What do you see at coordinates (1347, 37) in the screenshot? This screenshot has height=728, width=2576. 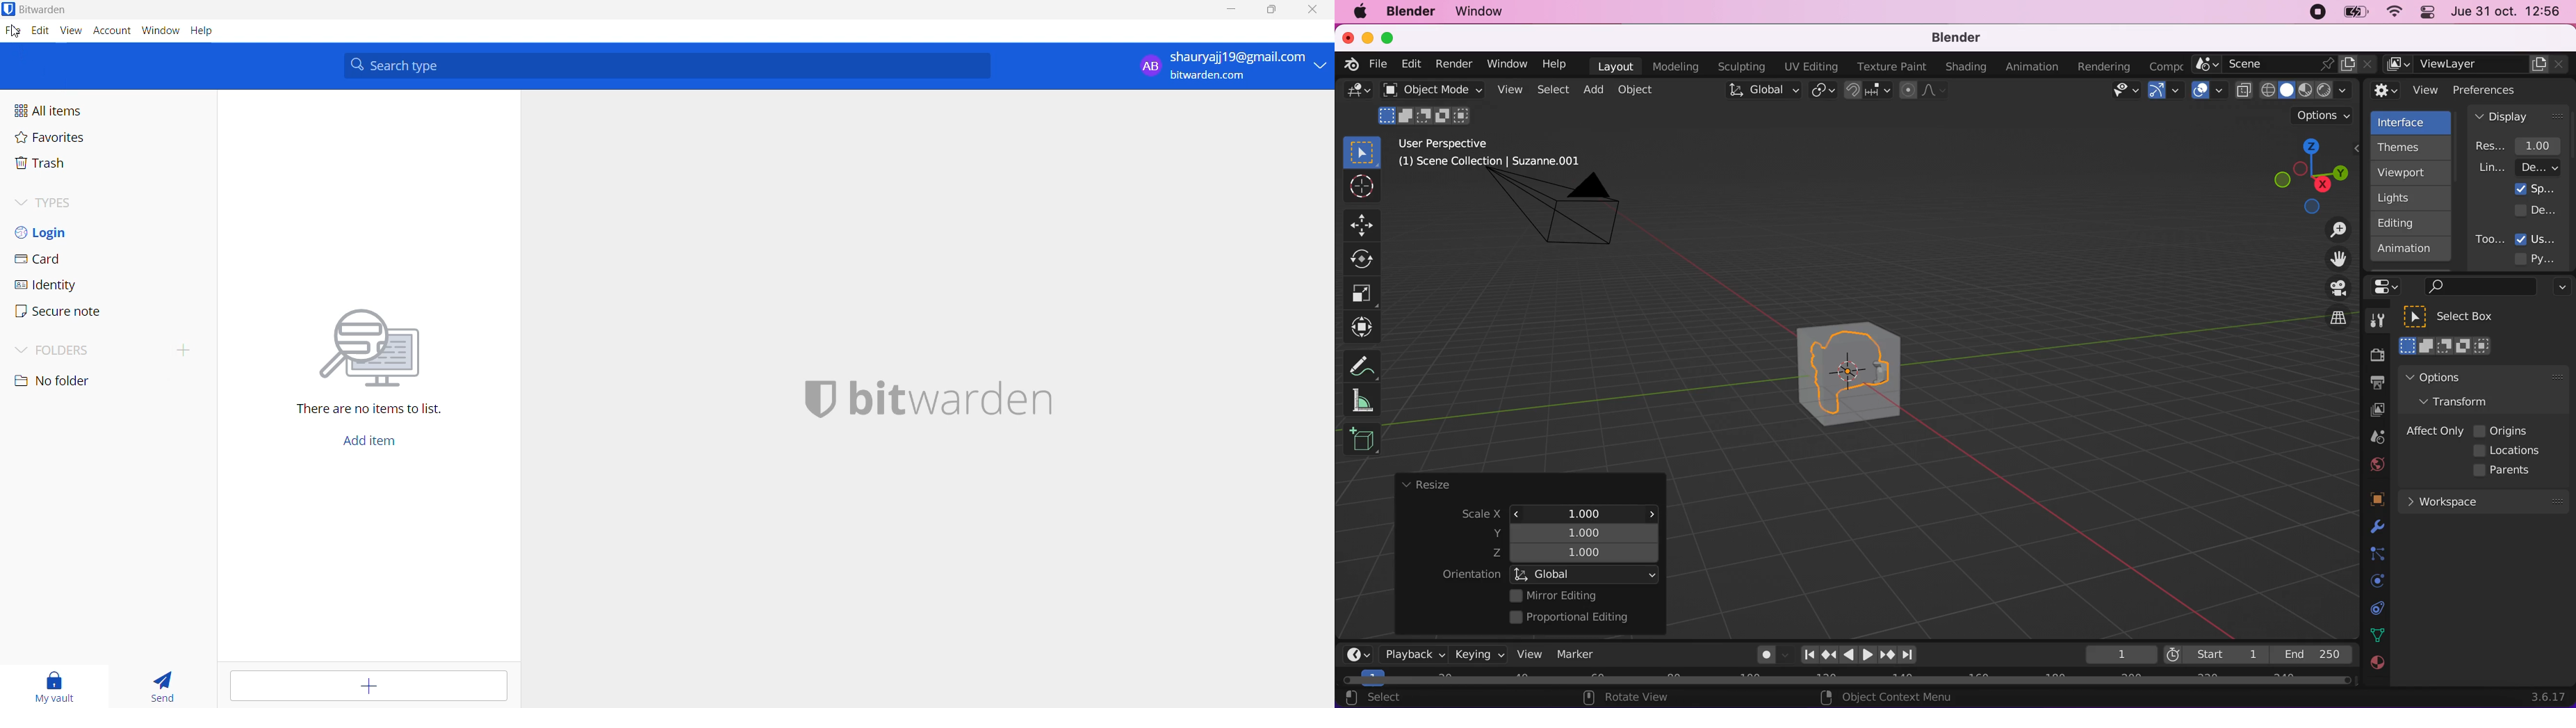 I see `close` at bounding box center [1347, 37].